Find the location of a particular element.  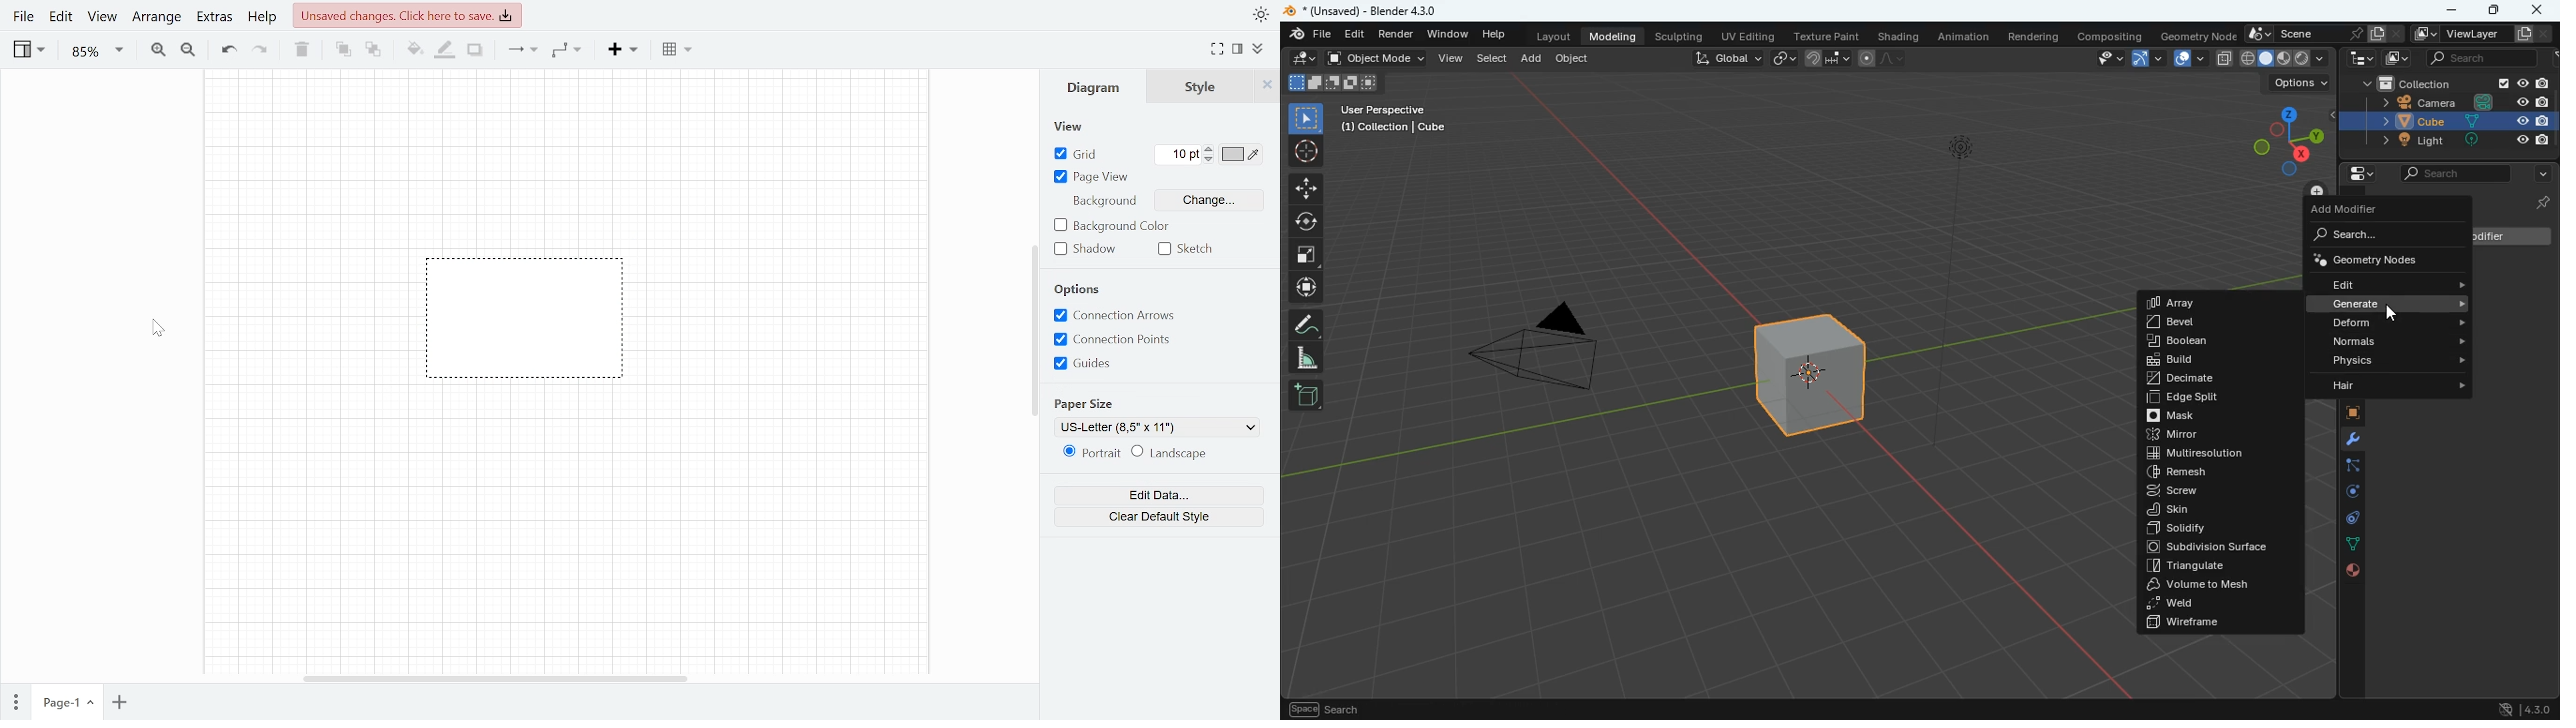

Connection points is located at coordinates (1116, 340).